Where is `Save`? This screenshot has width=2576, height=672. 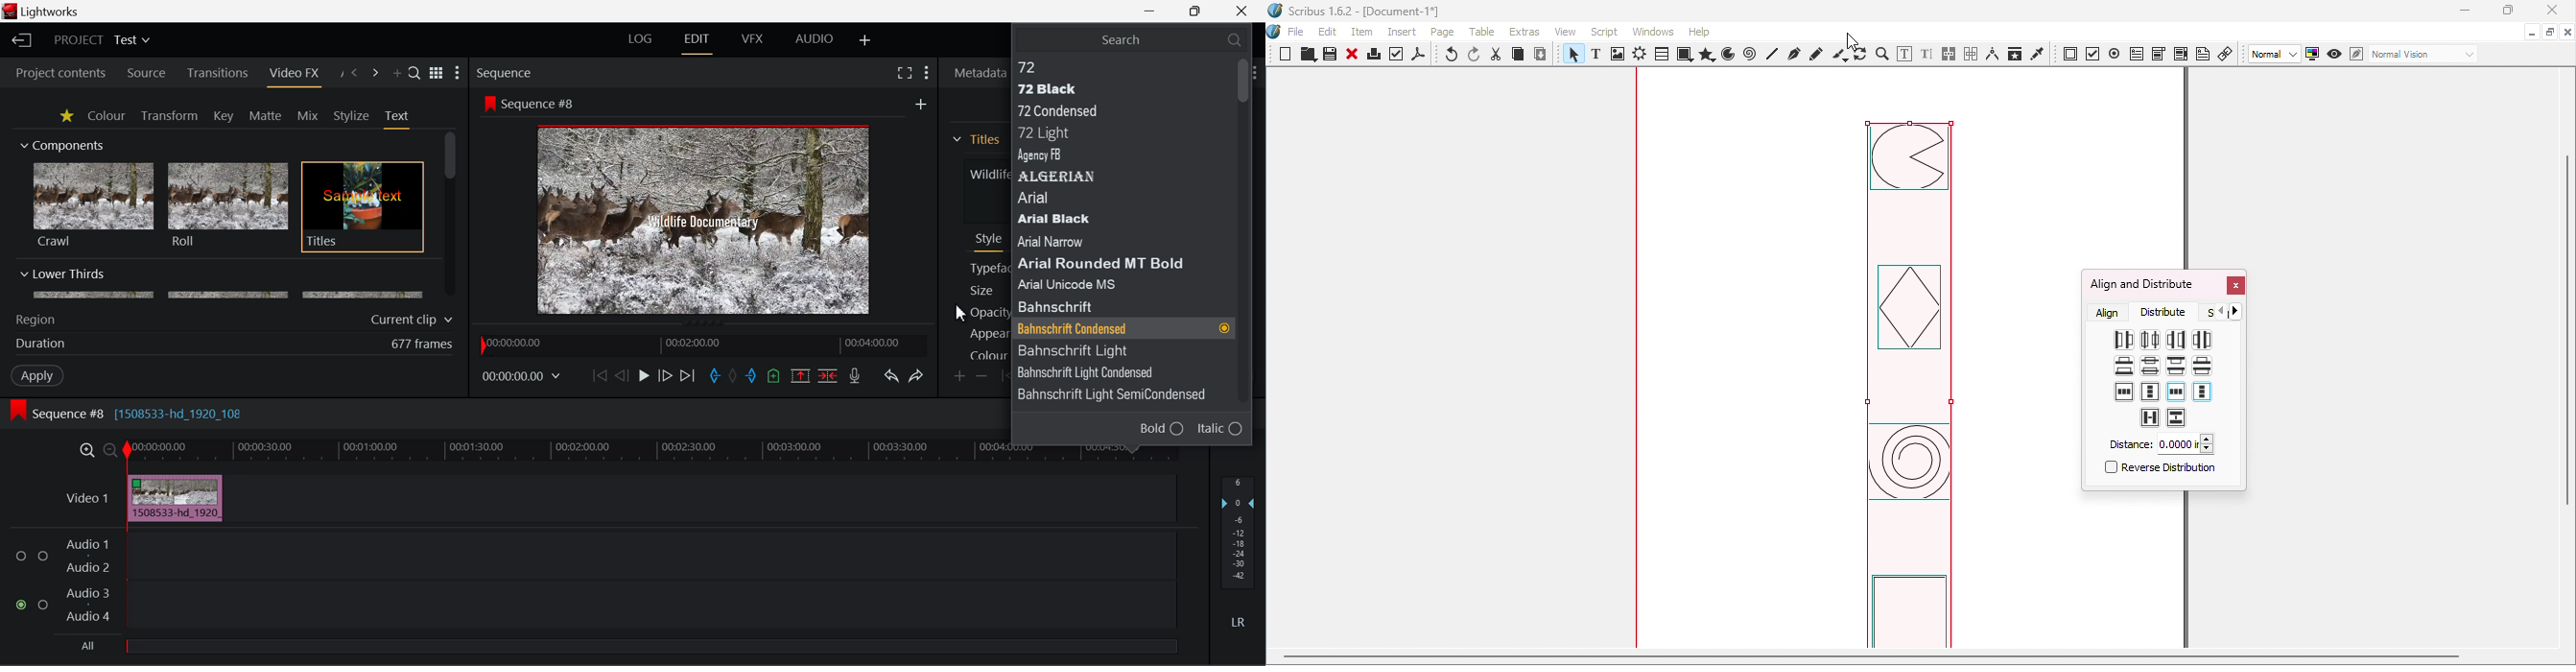
Save is located at coordinates (1328, 55).